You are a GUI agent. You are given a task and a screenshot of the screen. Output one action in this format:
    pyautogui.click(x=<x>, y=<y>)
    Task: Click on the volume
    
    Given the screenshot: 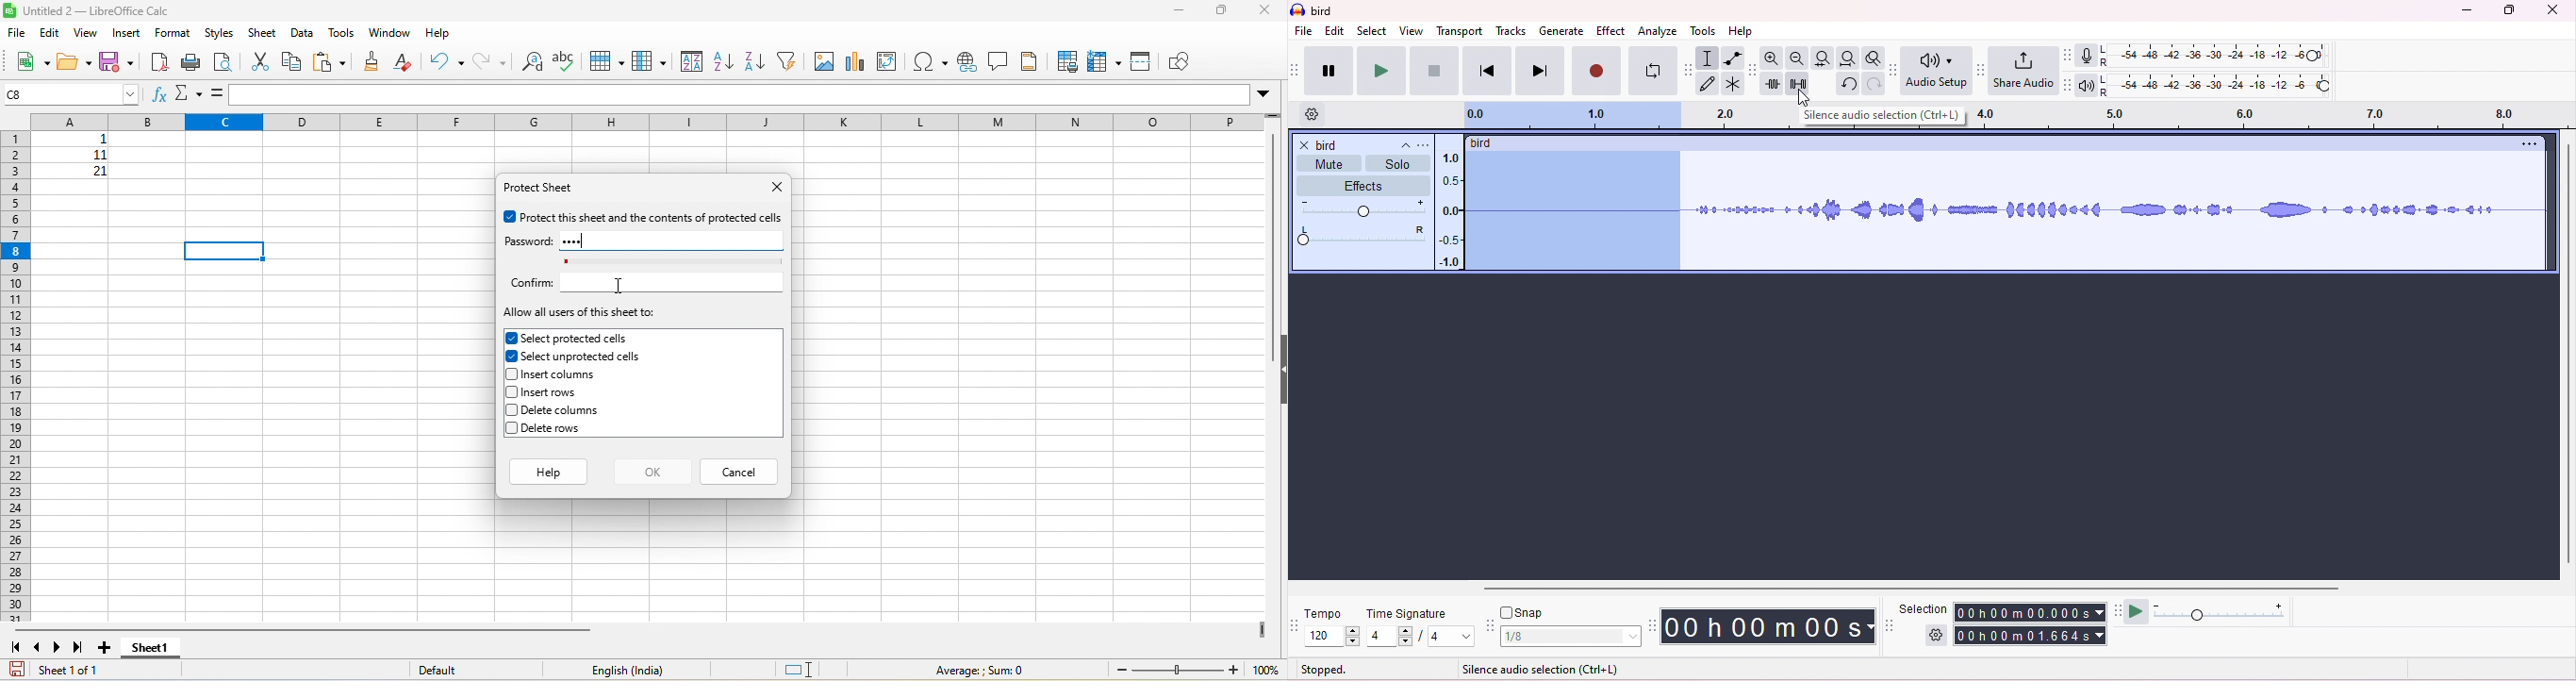 What is the action you would take?
    pyautogui.click(x=1364, y=208)
    